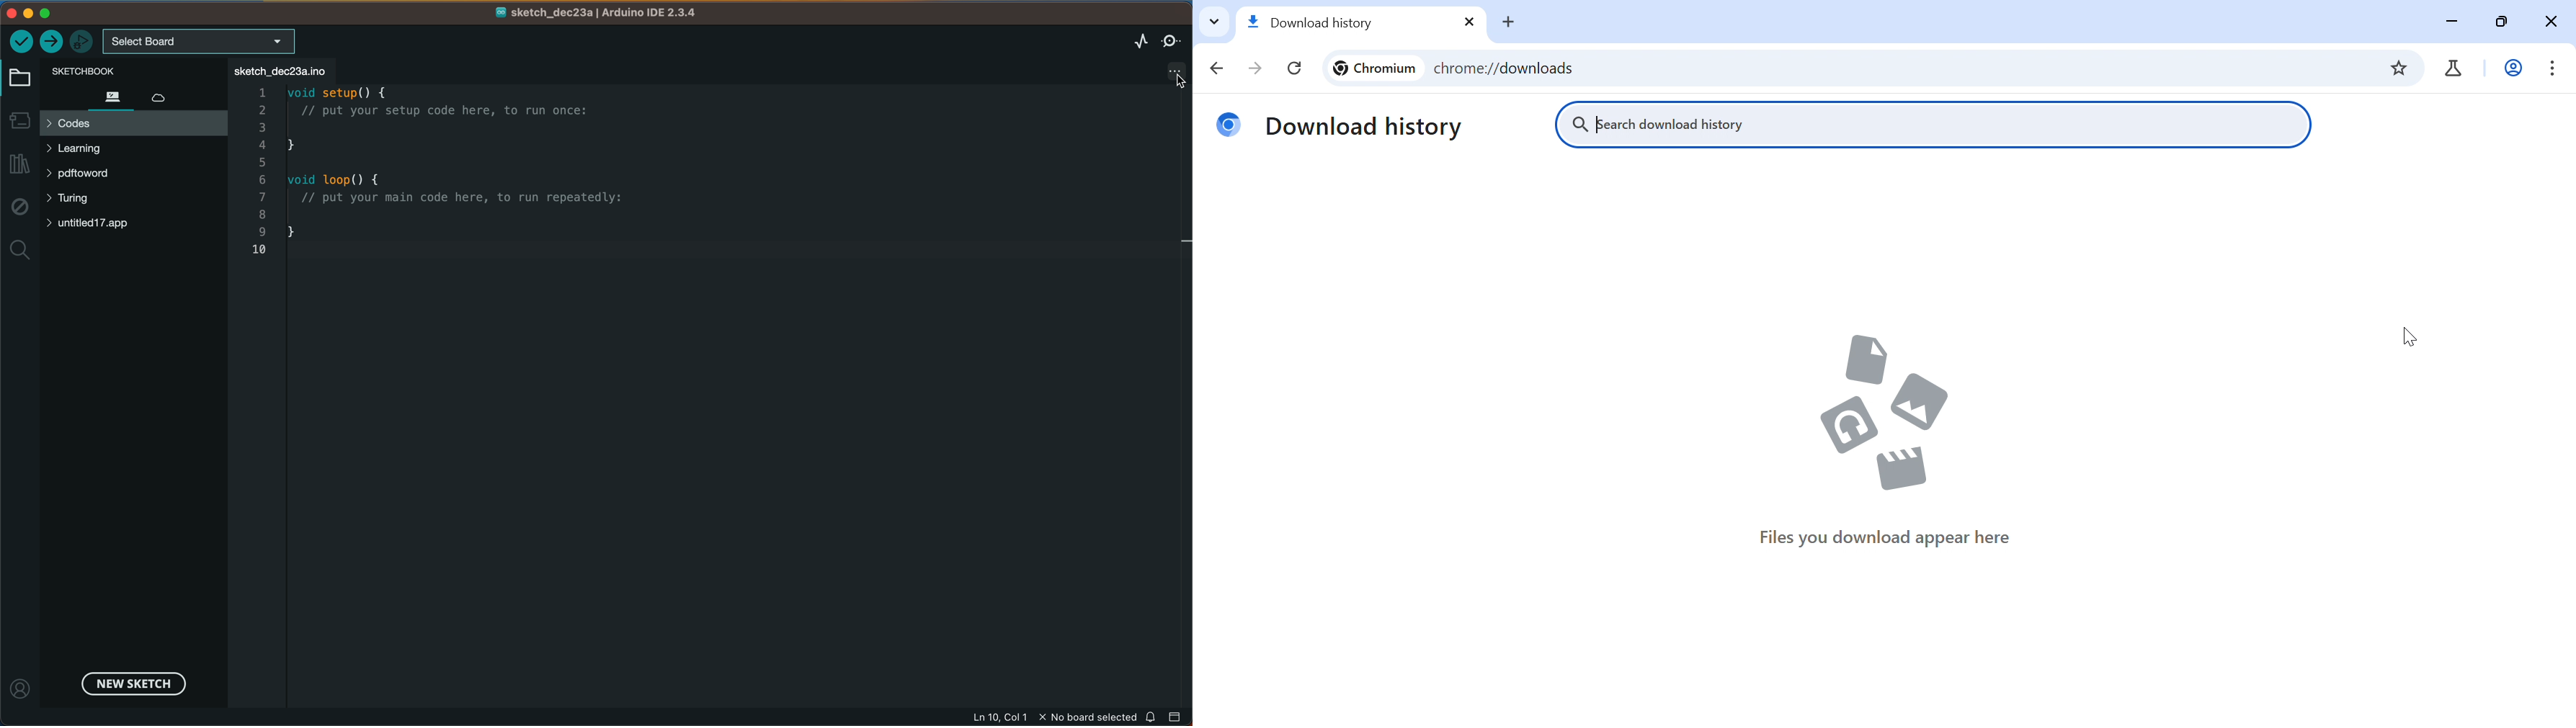 The image size is (2576, 728). Describe the element at coordinates (2412, 336) in the screenshot. I see `Cursor` at that location.